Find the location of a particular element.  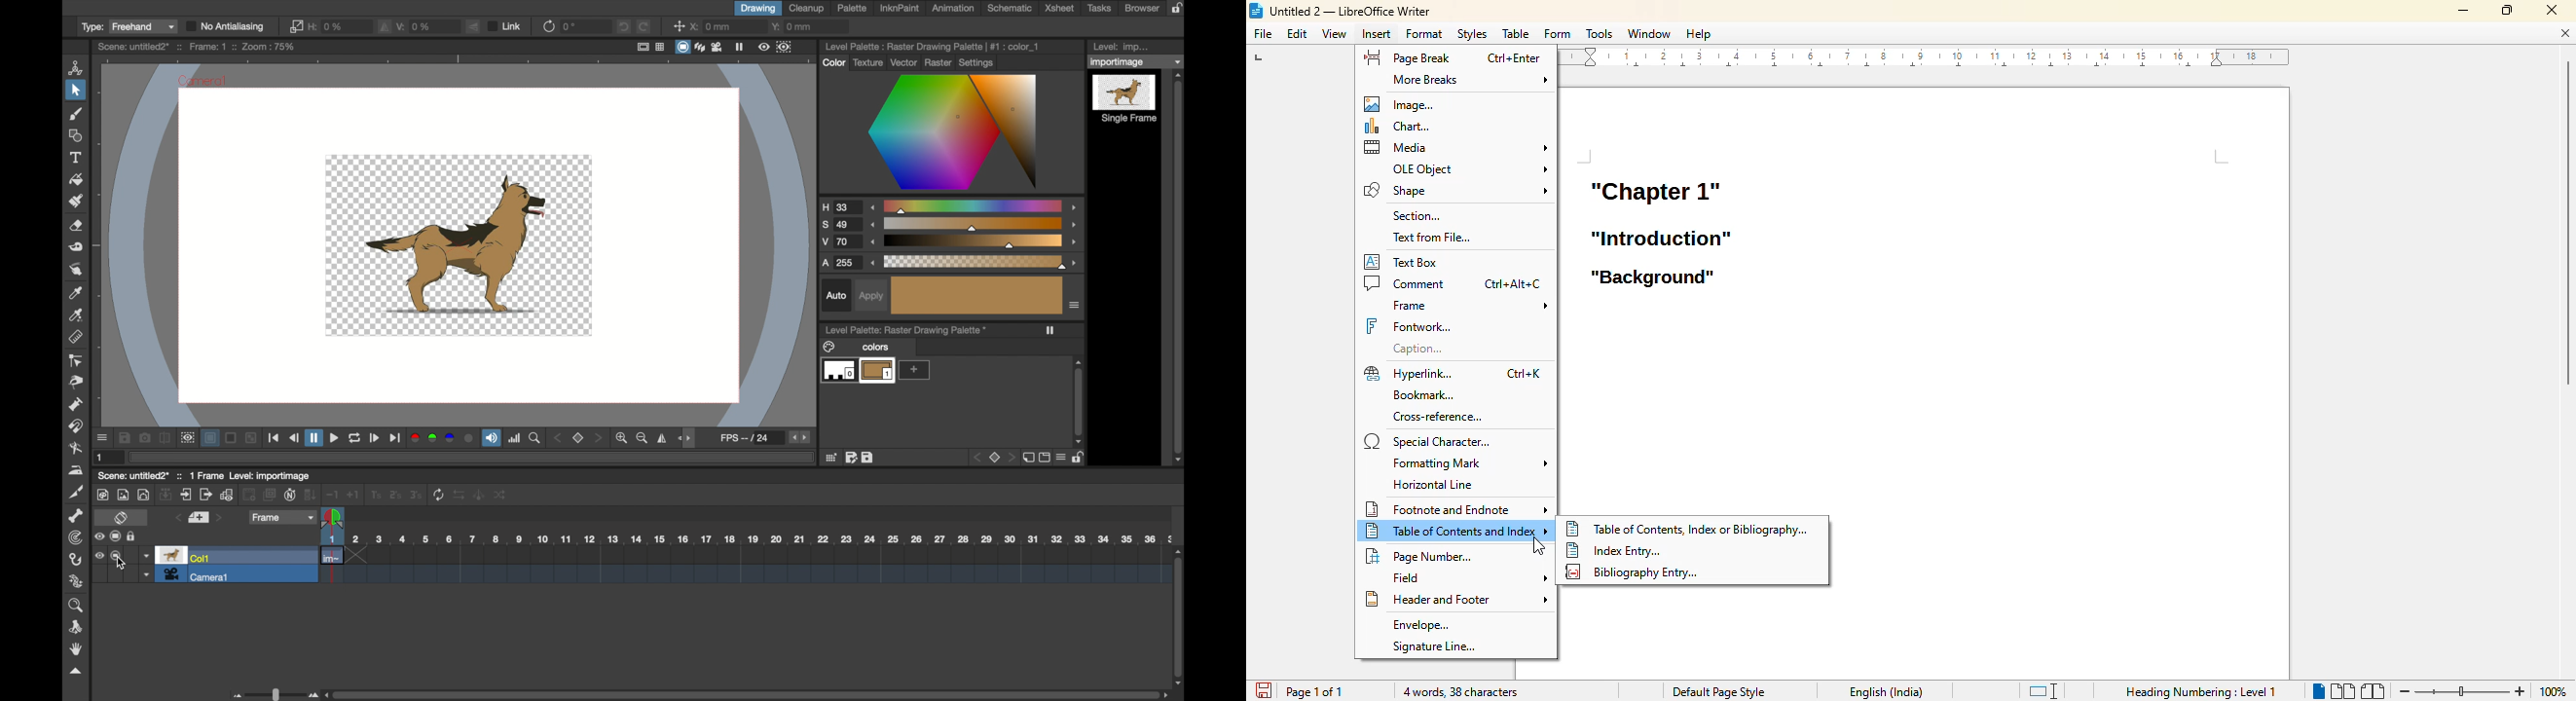

page style is located at coordinates (1717, 692).